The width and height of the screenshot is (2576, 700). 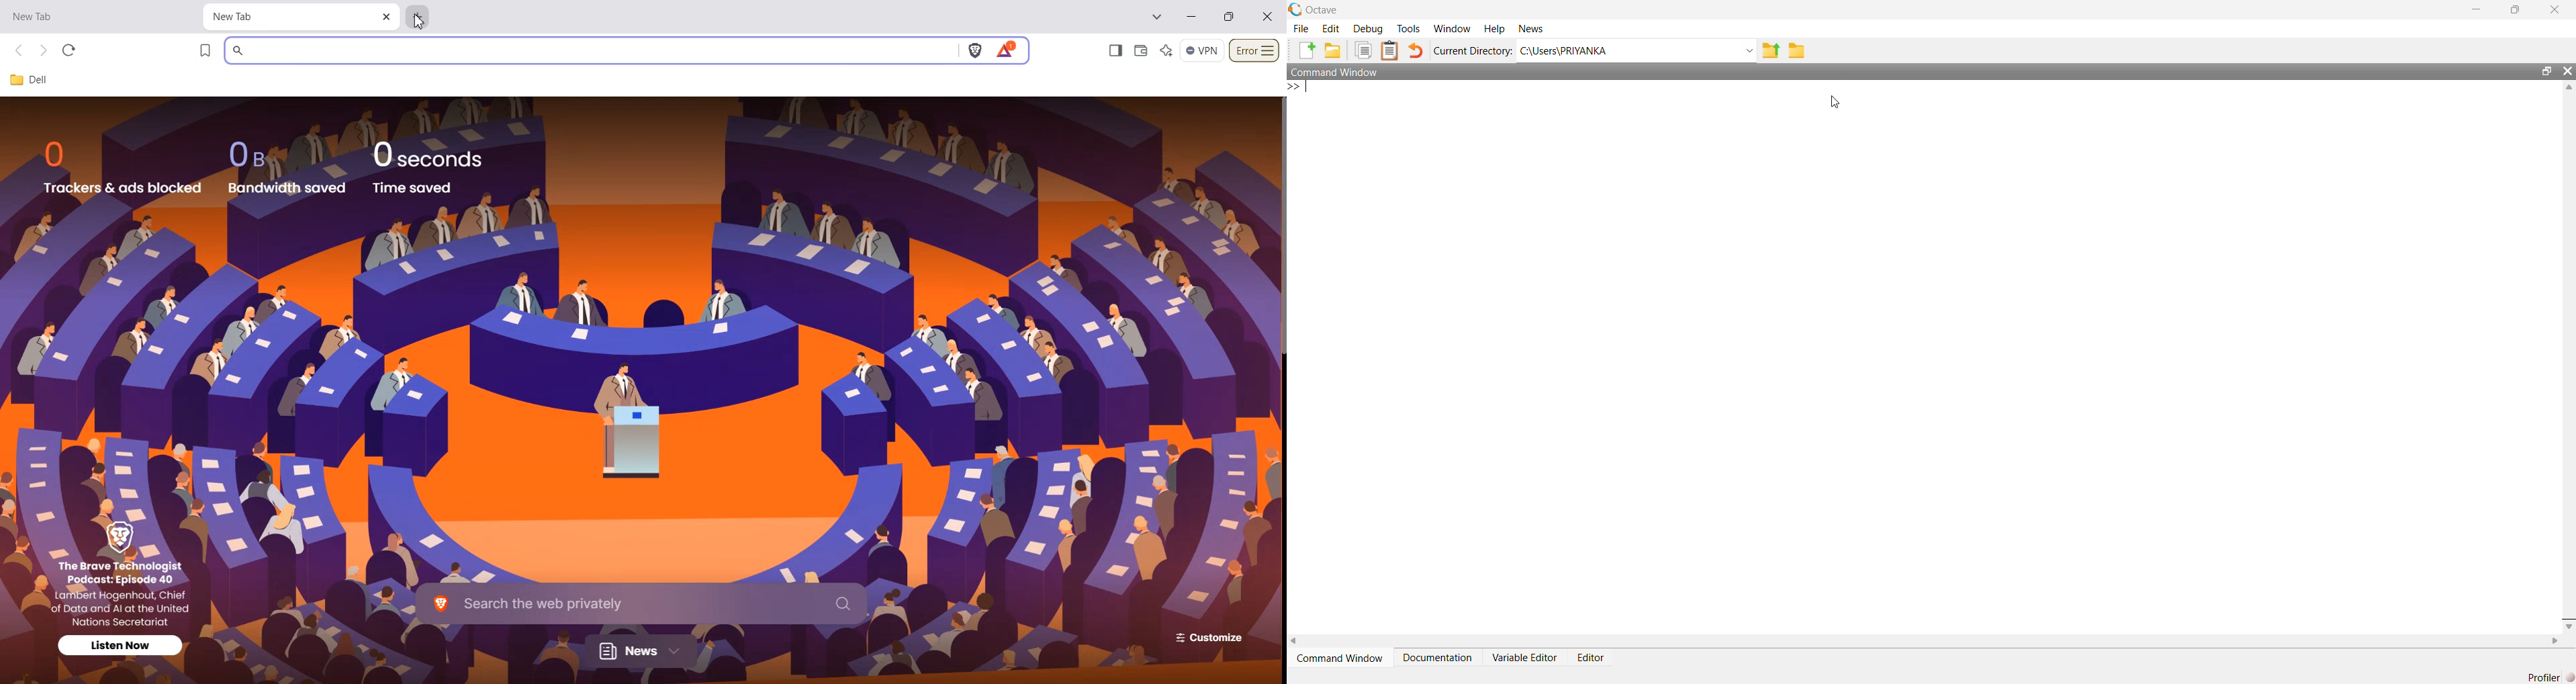 What do you see at coordinates (1333, 50) in the screenshot?
I see `Open an existing file in editor` at bounding box center [1333, 50].